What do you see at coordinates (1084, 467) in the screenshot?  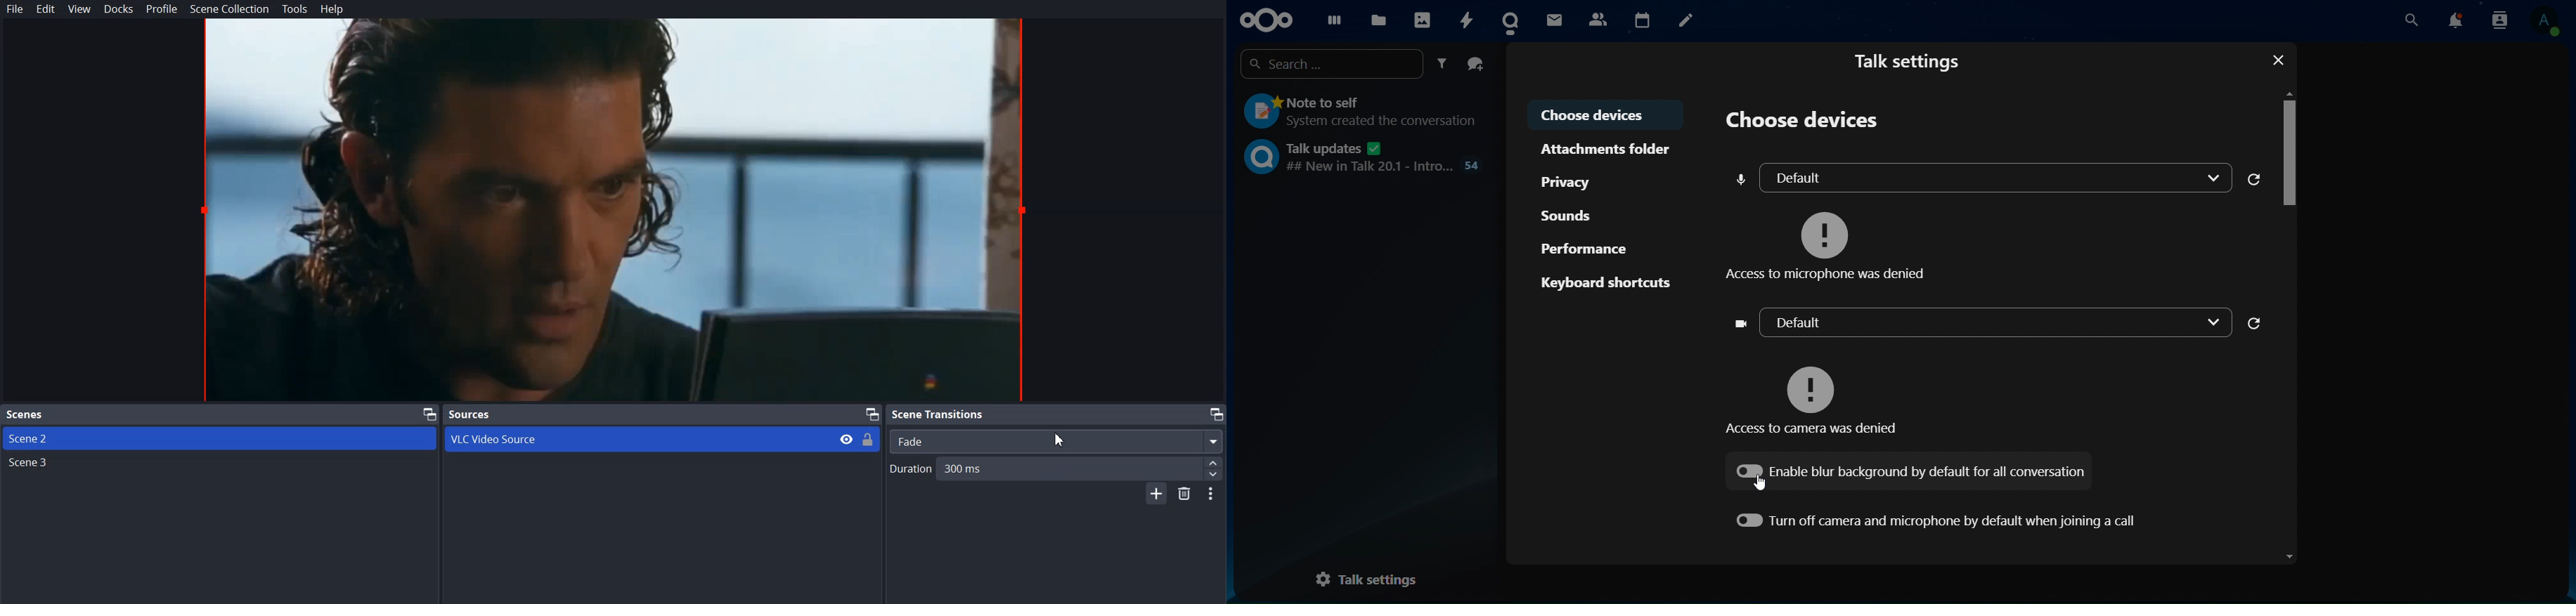 I see `300 ms` at bounding box center [1084, 467].